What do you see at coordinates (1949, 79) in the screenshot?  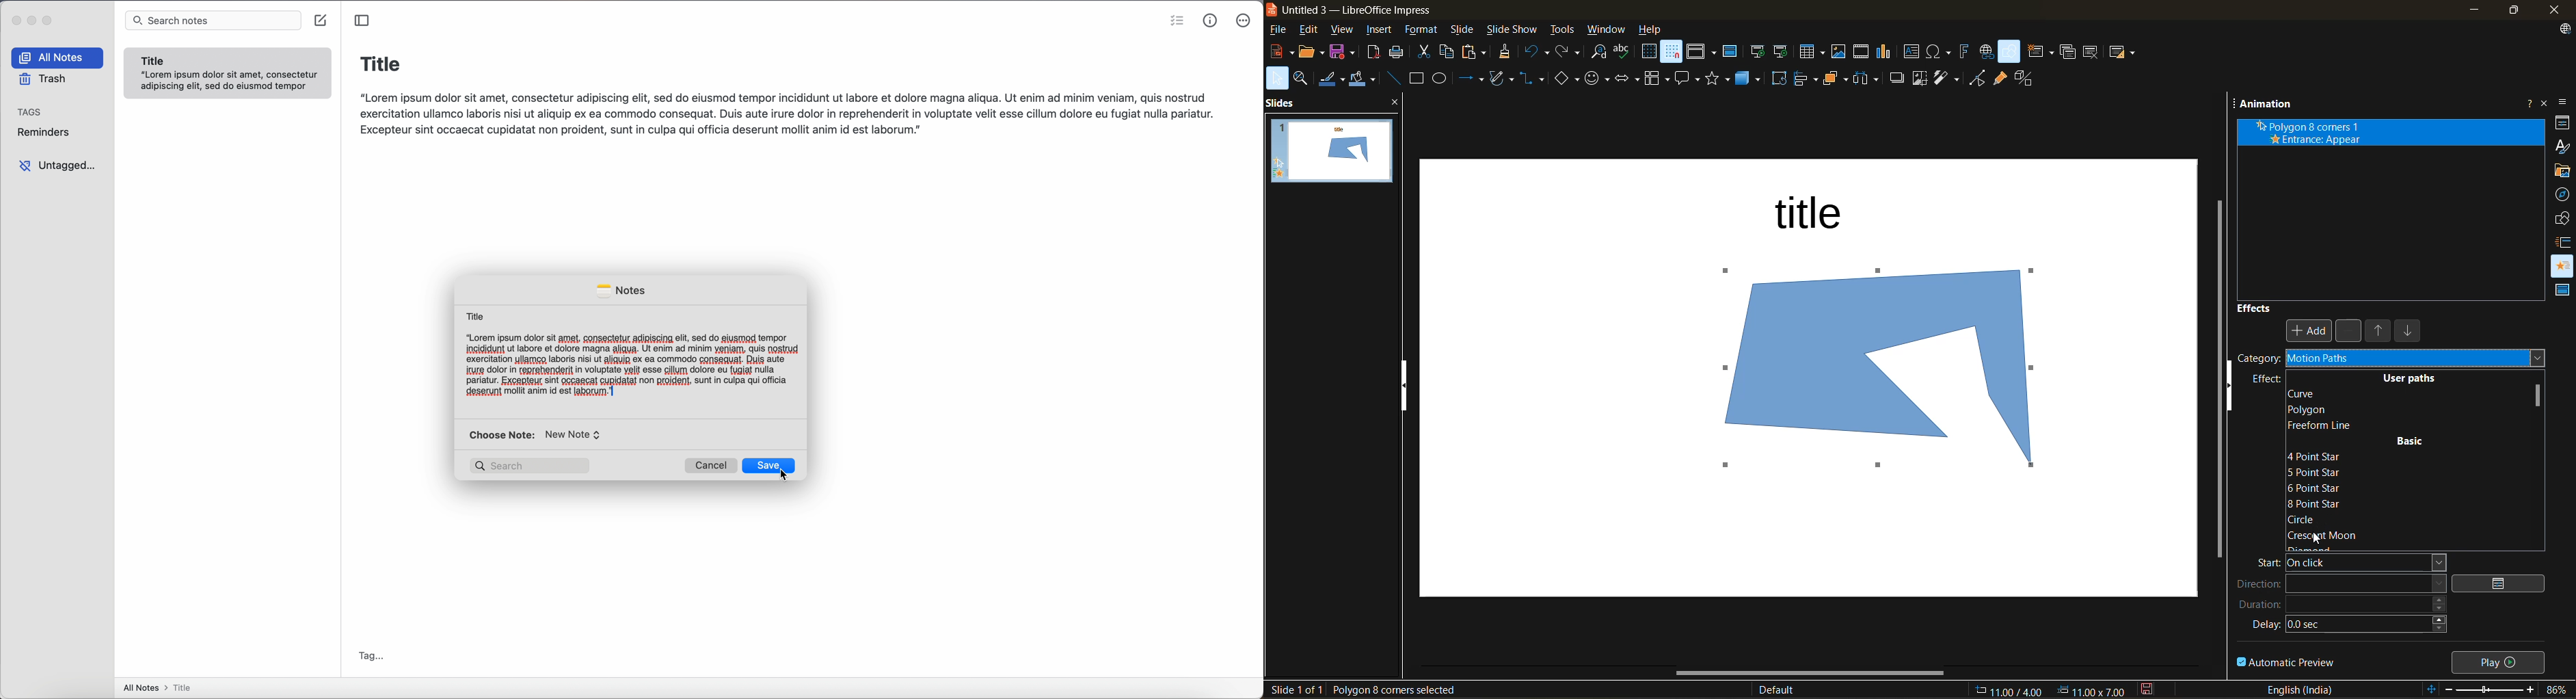 I see `filter` at bounding box center [1949, 79].